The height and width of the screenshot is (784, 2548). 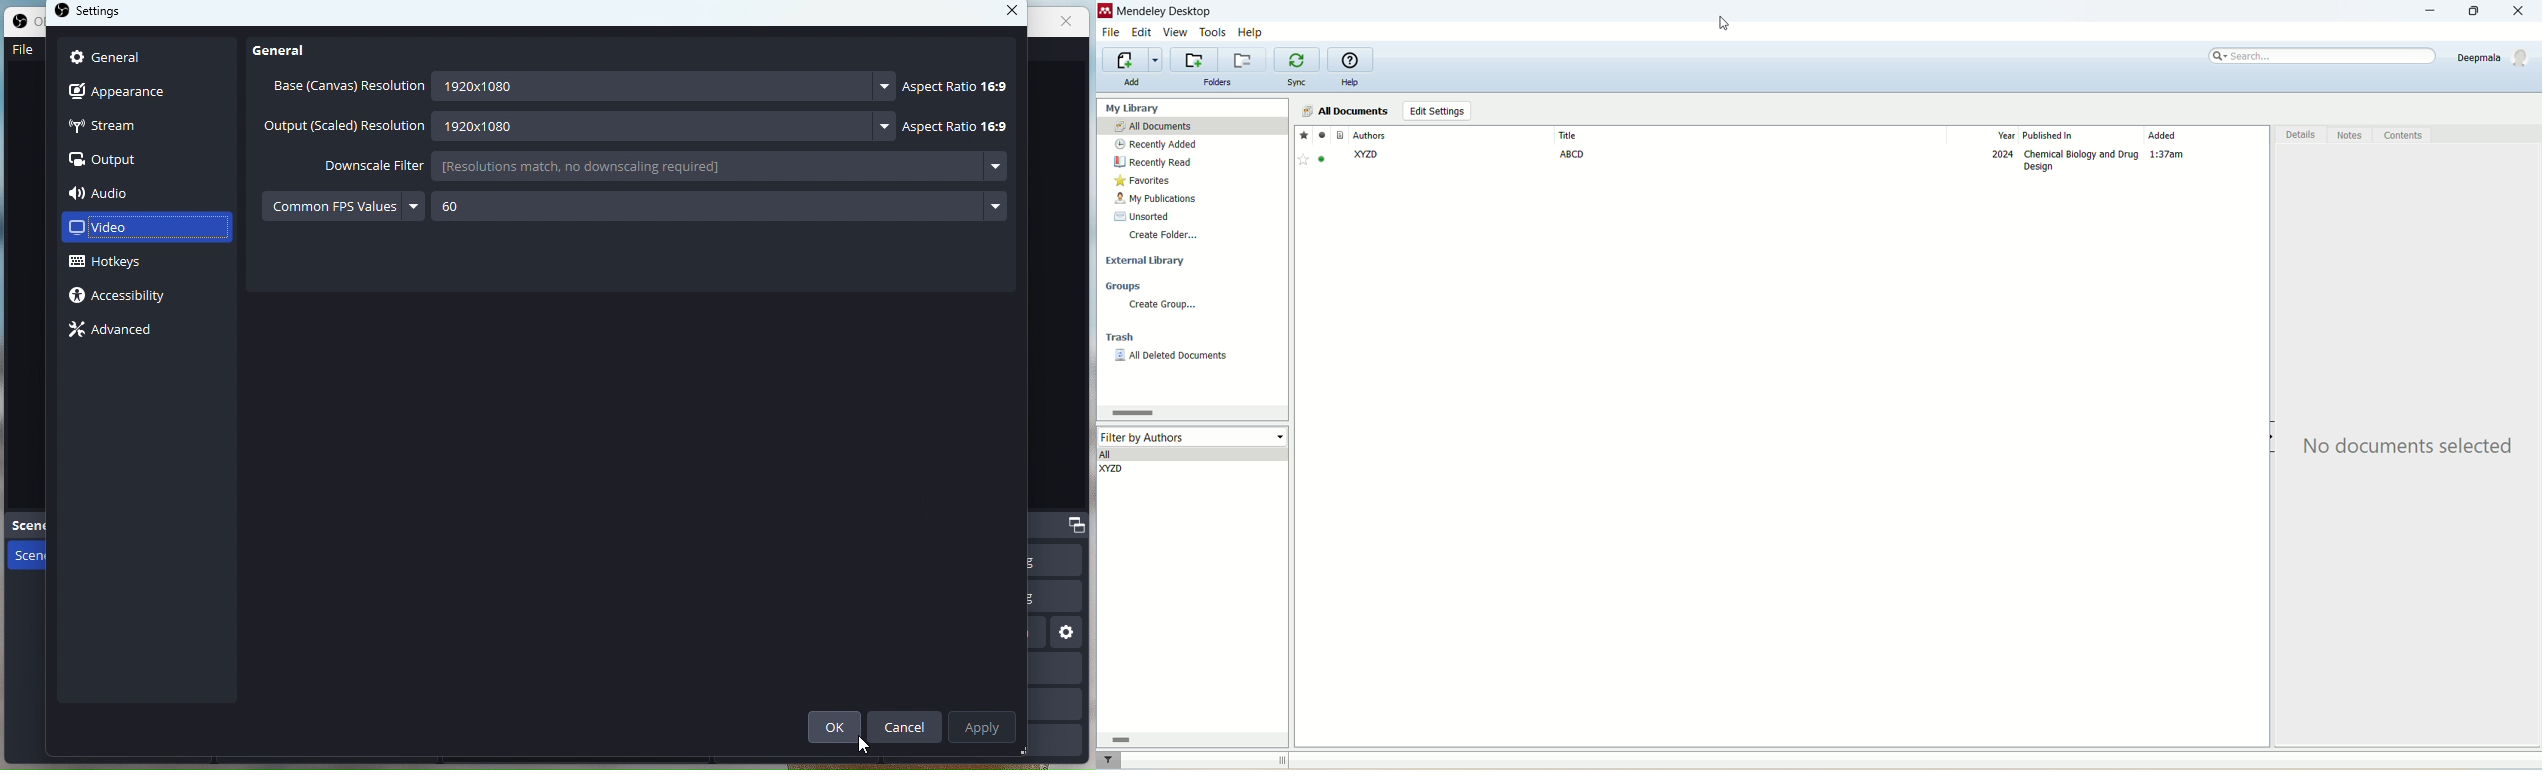 What do you see at coordinates (108, 161) in the screenshot?
I see `output` at bounding box center [108, 161].